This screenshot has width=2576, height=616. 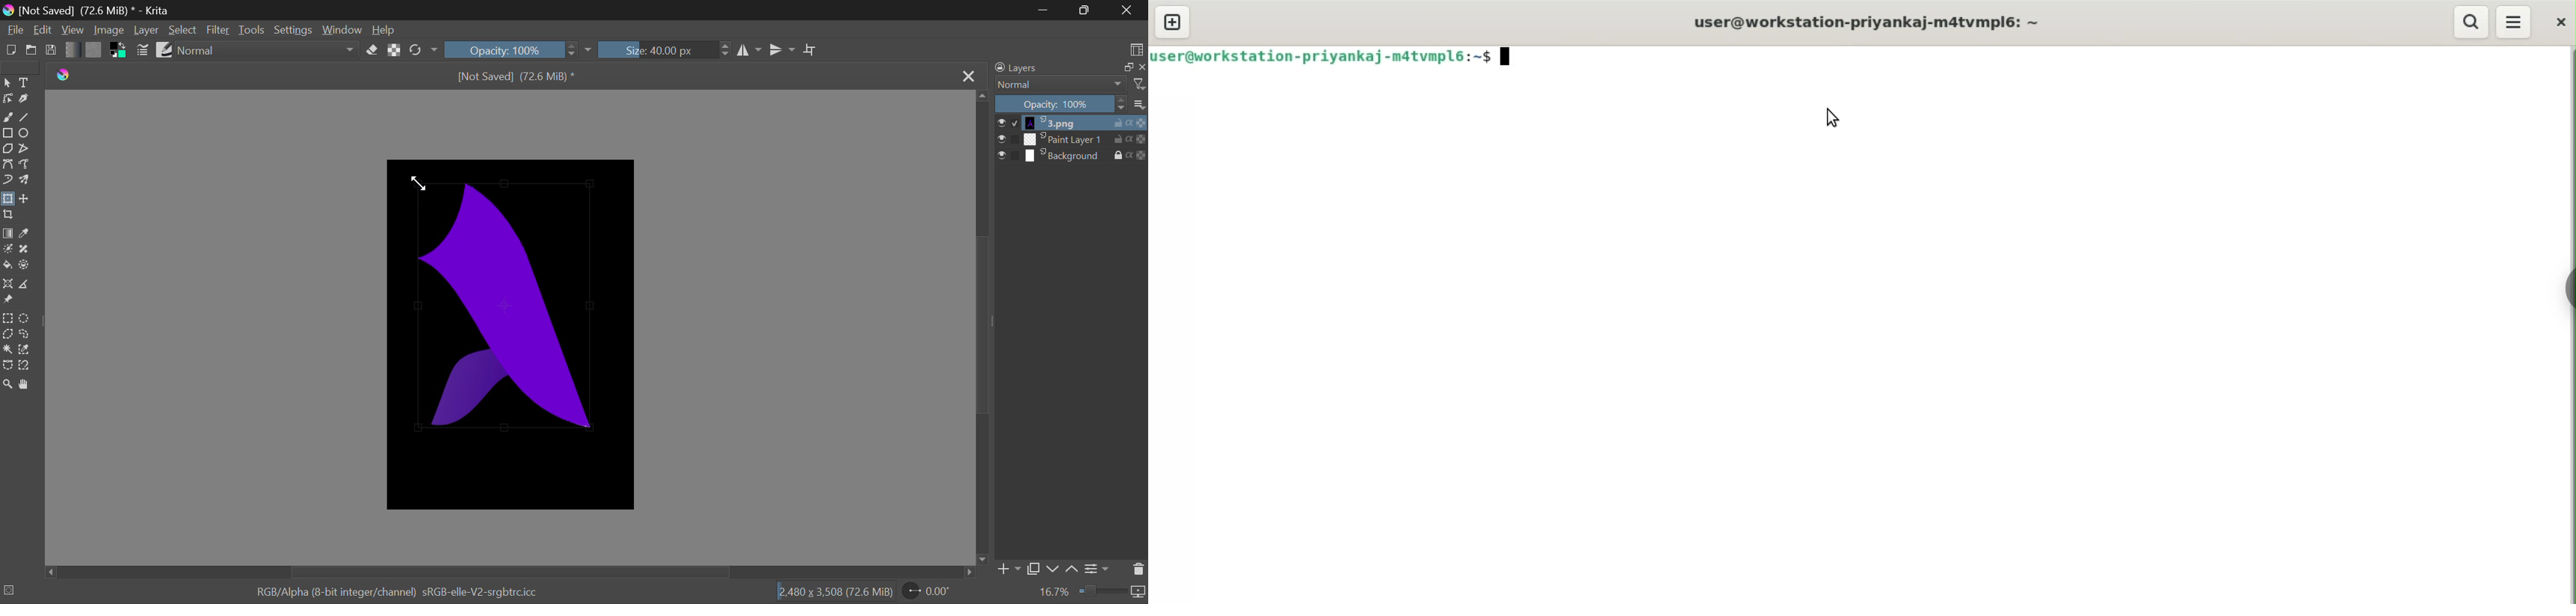 I want to click on Brush Settings, so click(x=144, y=51).